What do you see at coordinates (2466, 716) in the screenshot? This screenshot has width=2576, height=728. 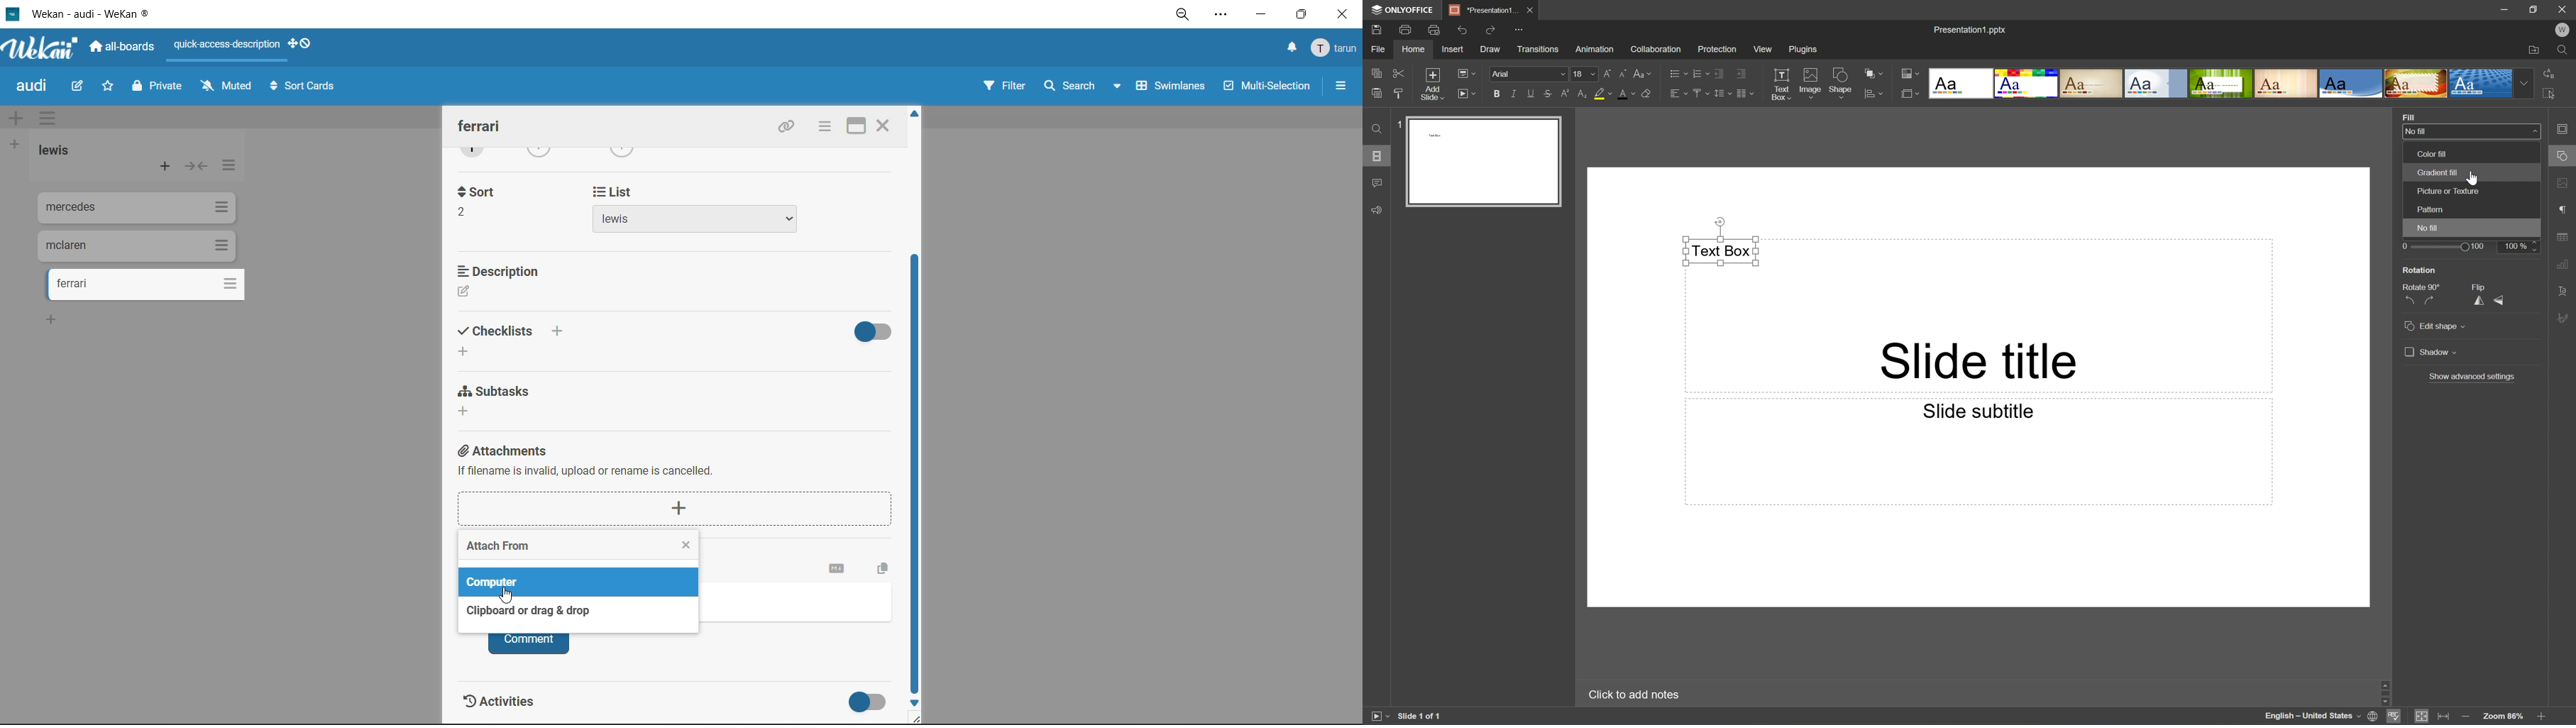 I see `Zoom out` at bounding box center [2466, 716].